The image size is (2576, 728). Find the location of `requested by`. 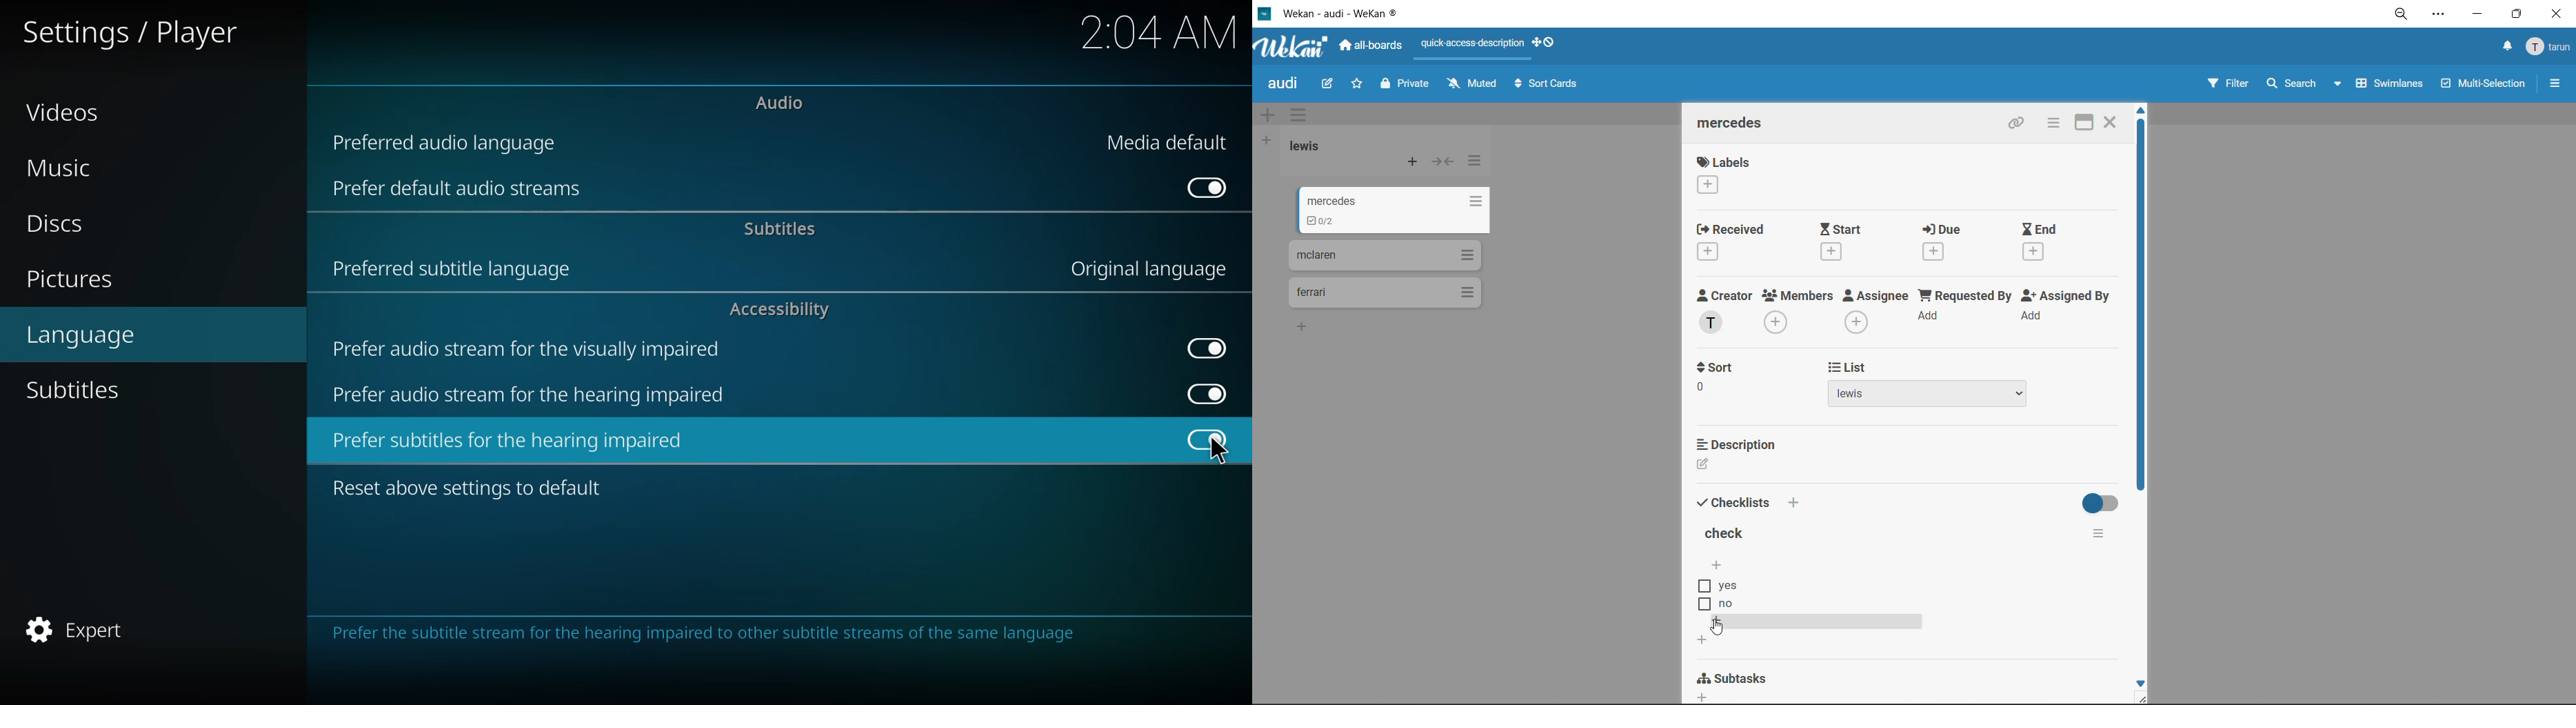

requested by is located at coordinates (1963, 297).